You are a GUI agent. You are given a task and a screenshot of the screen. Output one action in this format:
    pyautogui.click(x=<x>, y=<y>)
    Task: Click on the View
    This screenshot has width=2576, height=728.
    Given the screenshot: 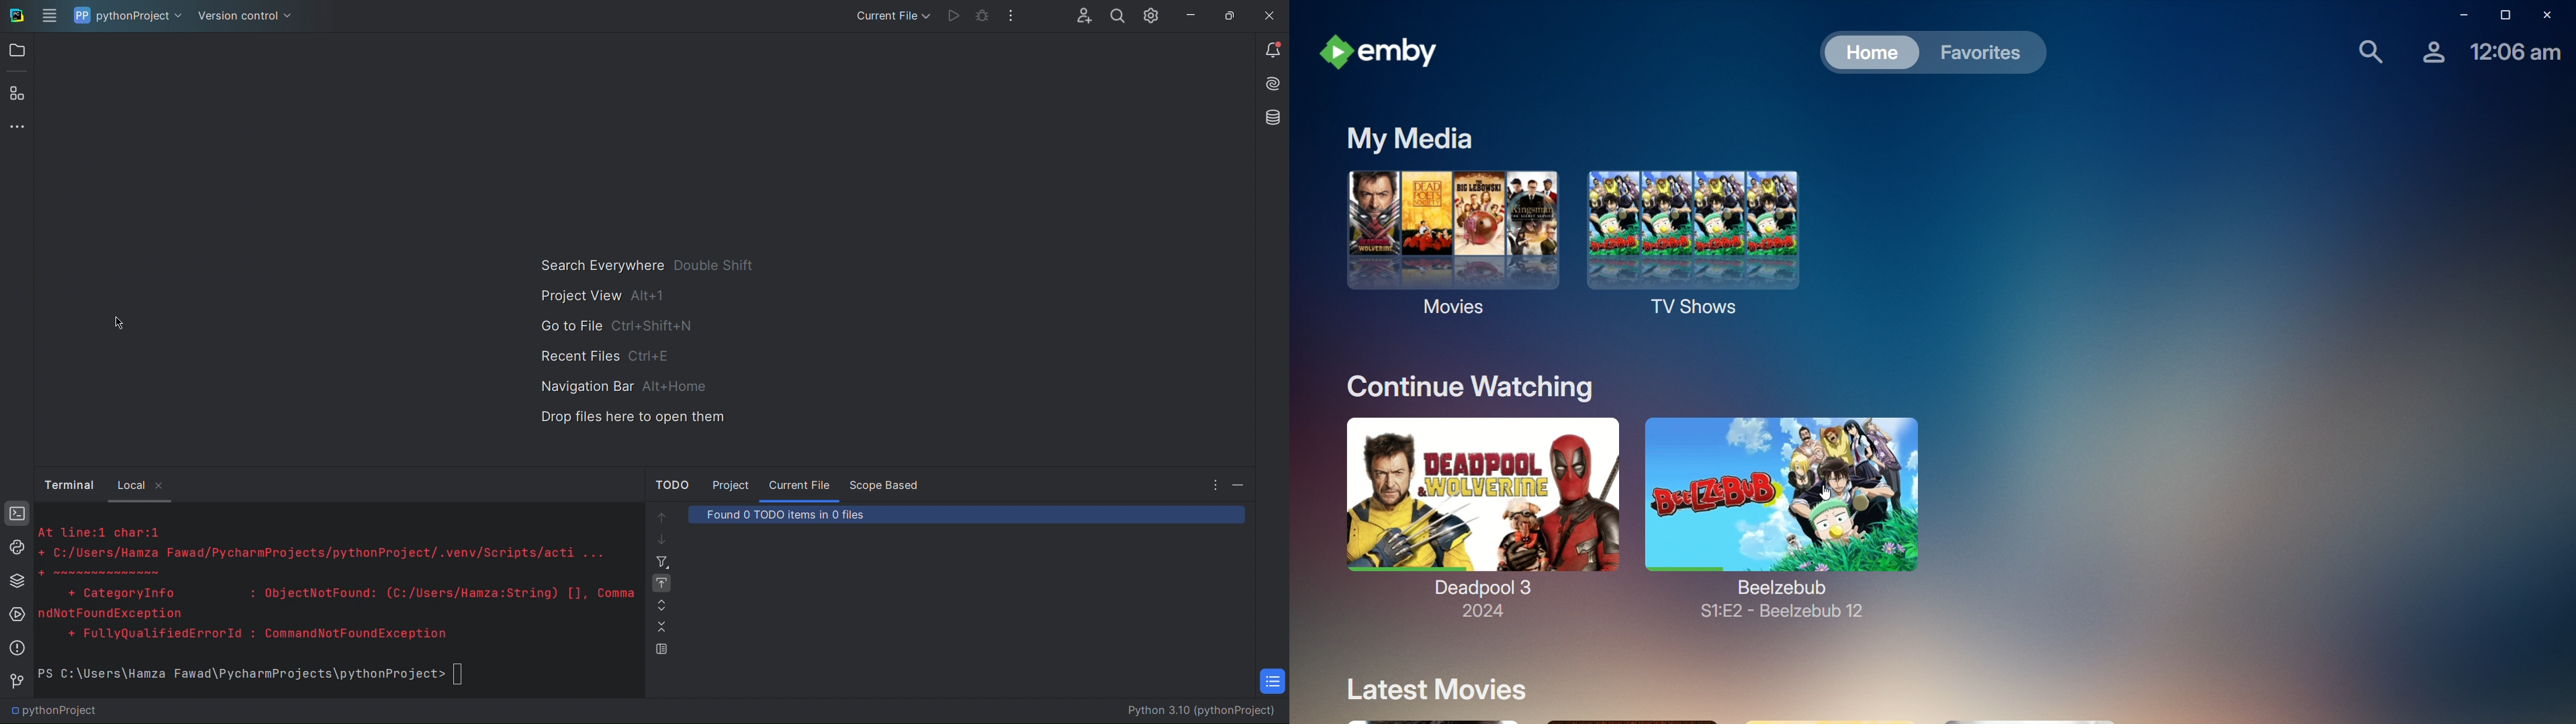 What is the action you would take?
    pyautogui.click(x=659, y=651)
    